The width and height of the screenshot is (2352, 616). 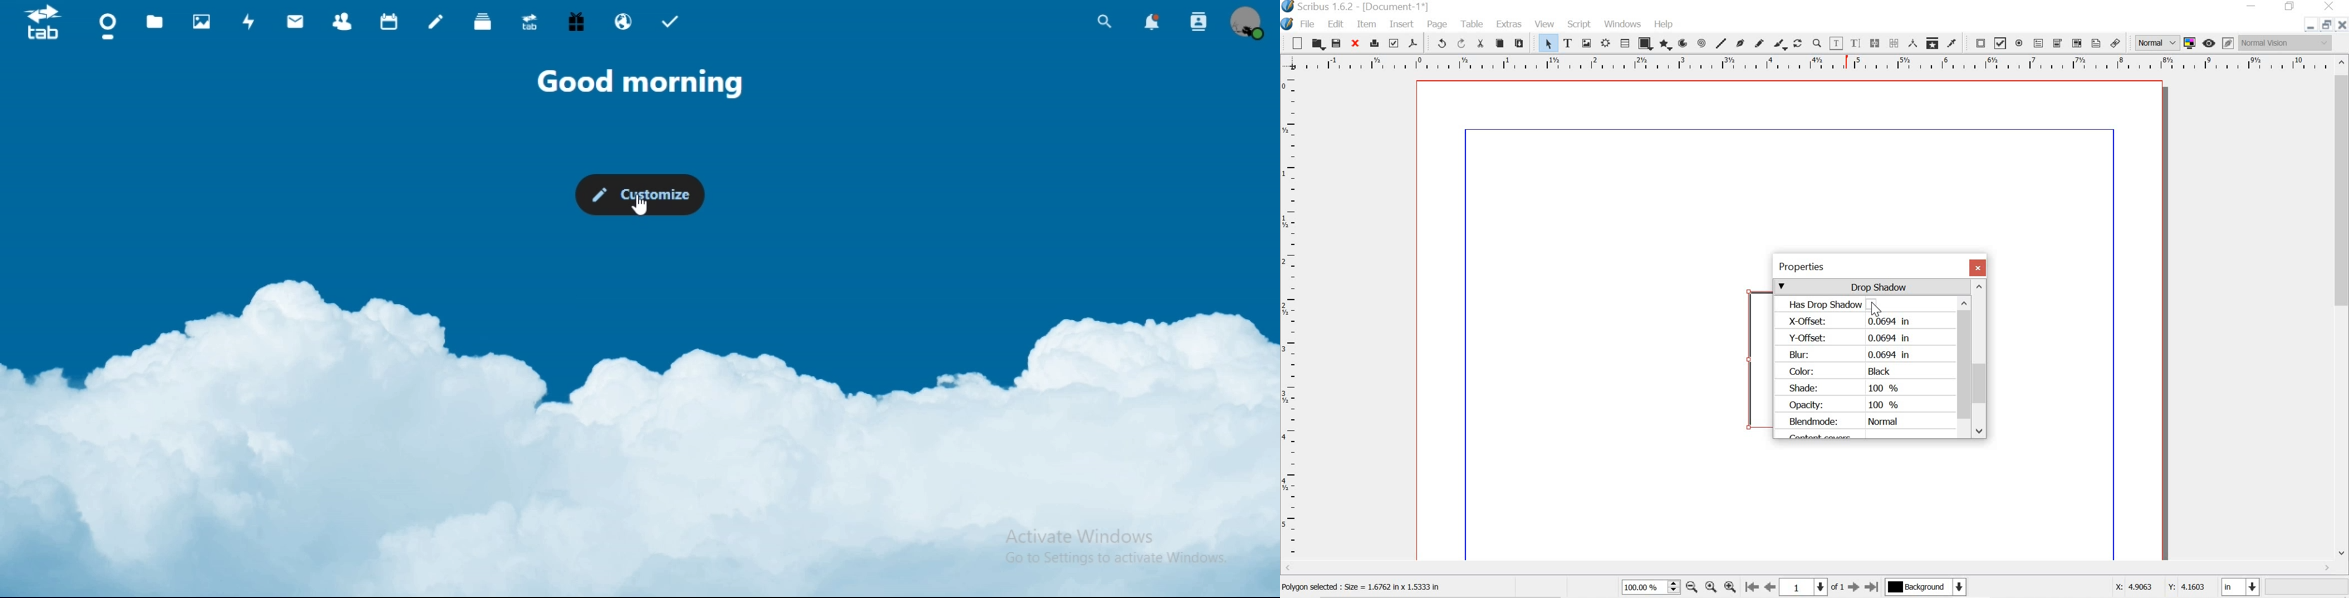 I want to click on EDIT, so click(x=1337, y=24).